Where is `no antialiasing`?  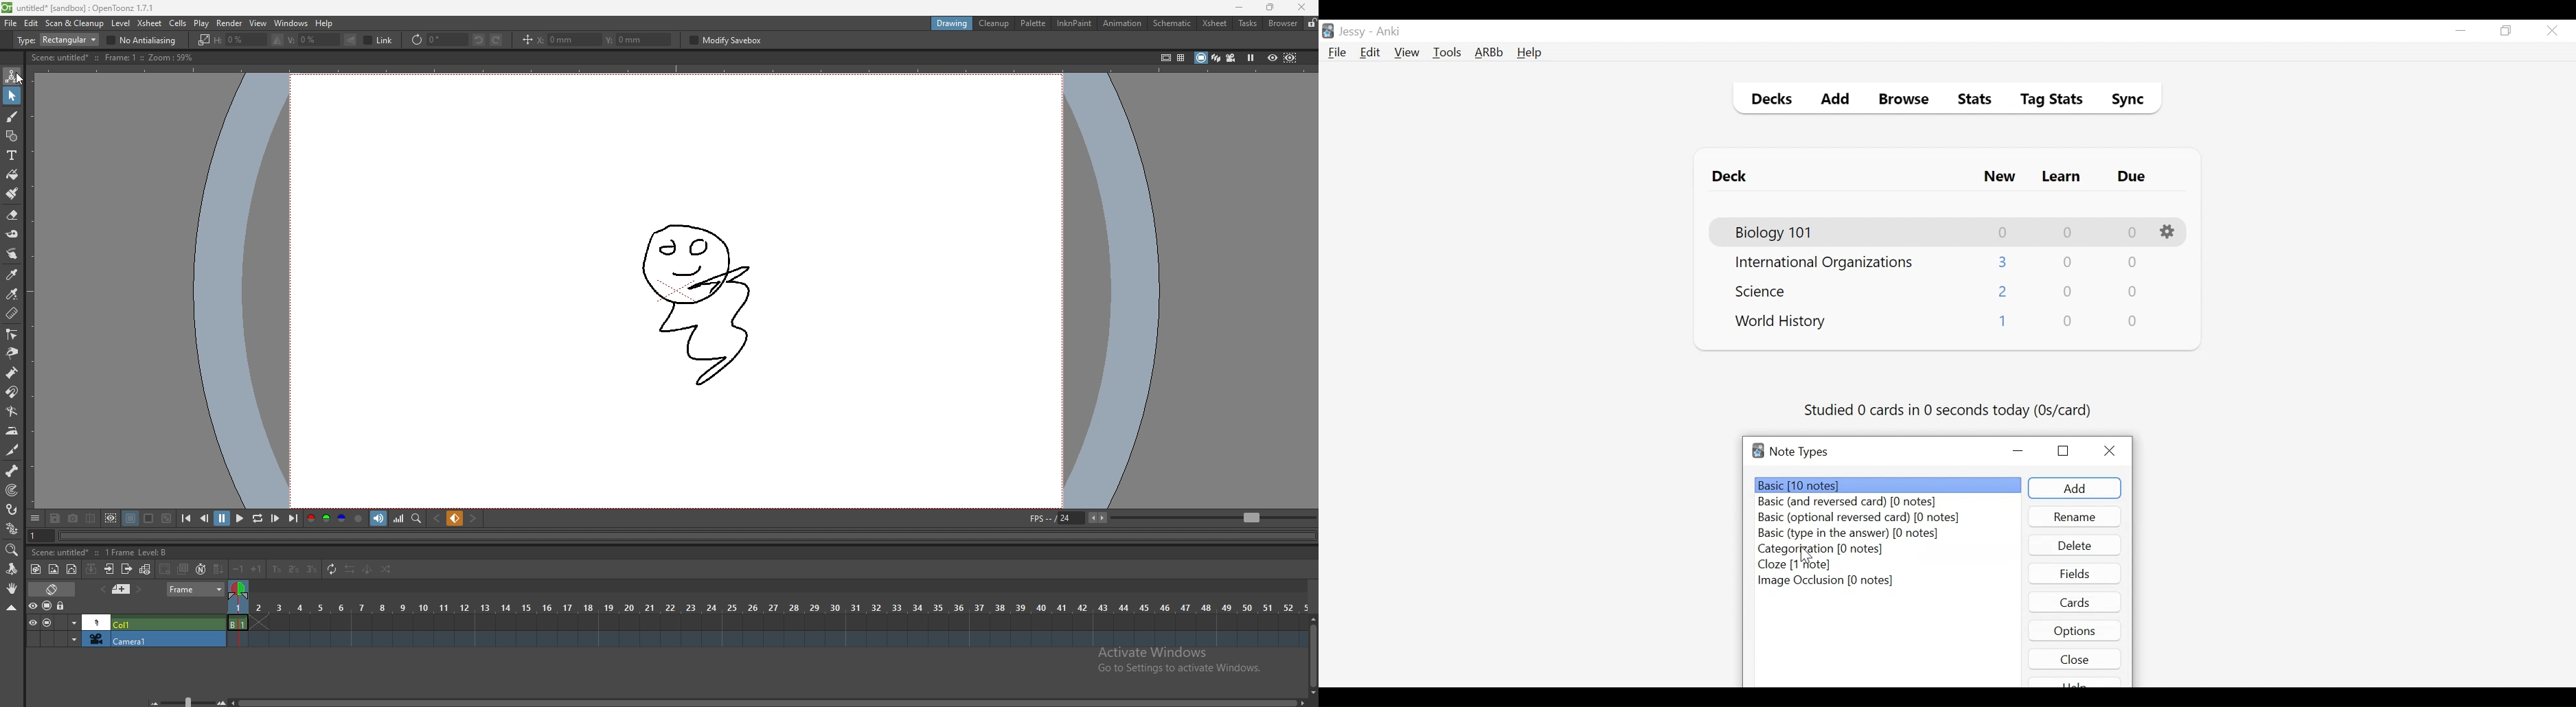
no antialiasing is located at coordinates (141, 40).